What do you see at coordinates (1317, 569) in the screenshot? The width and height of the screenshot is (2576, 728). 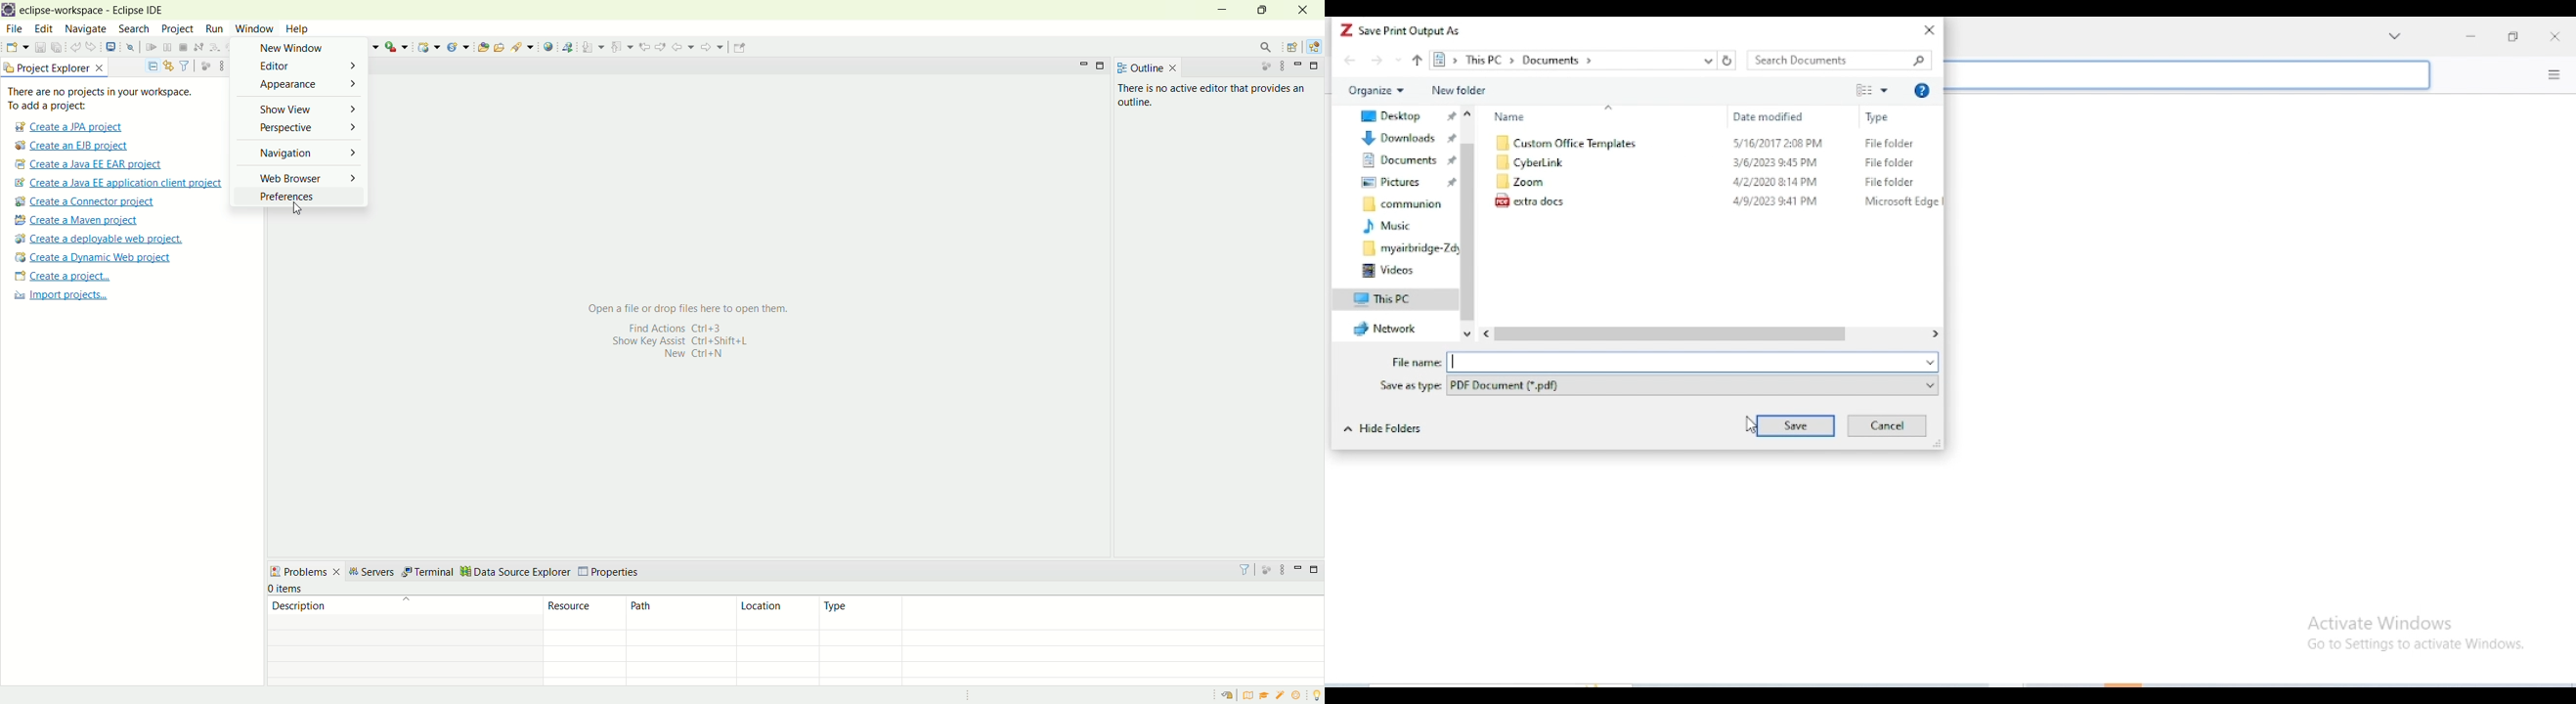 I see `maximize` at bounding box center [1317, 569].